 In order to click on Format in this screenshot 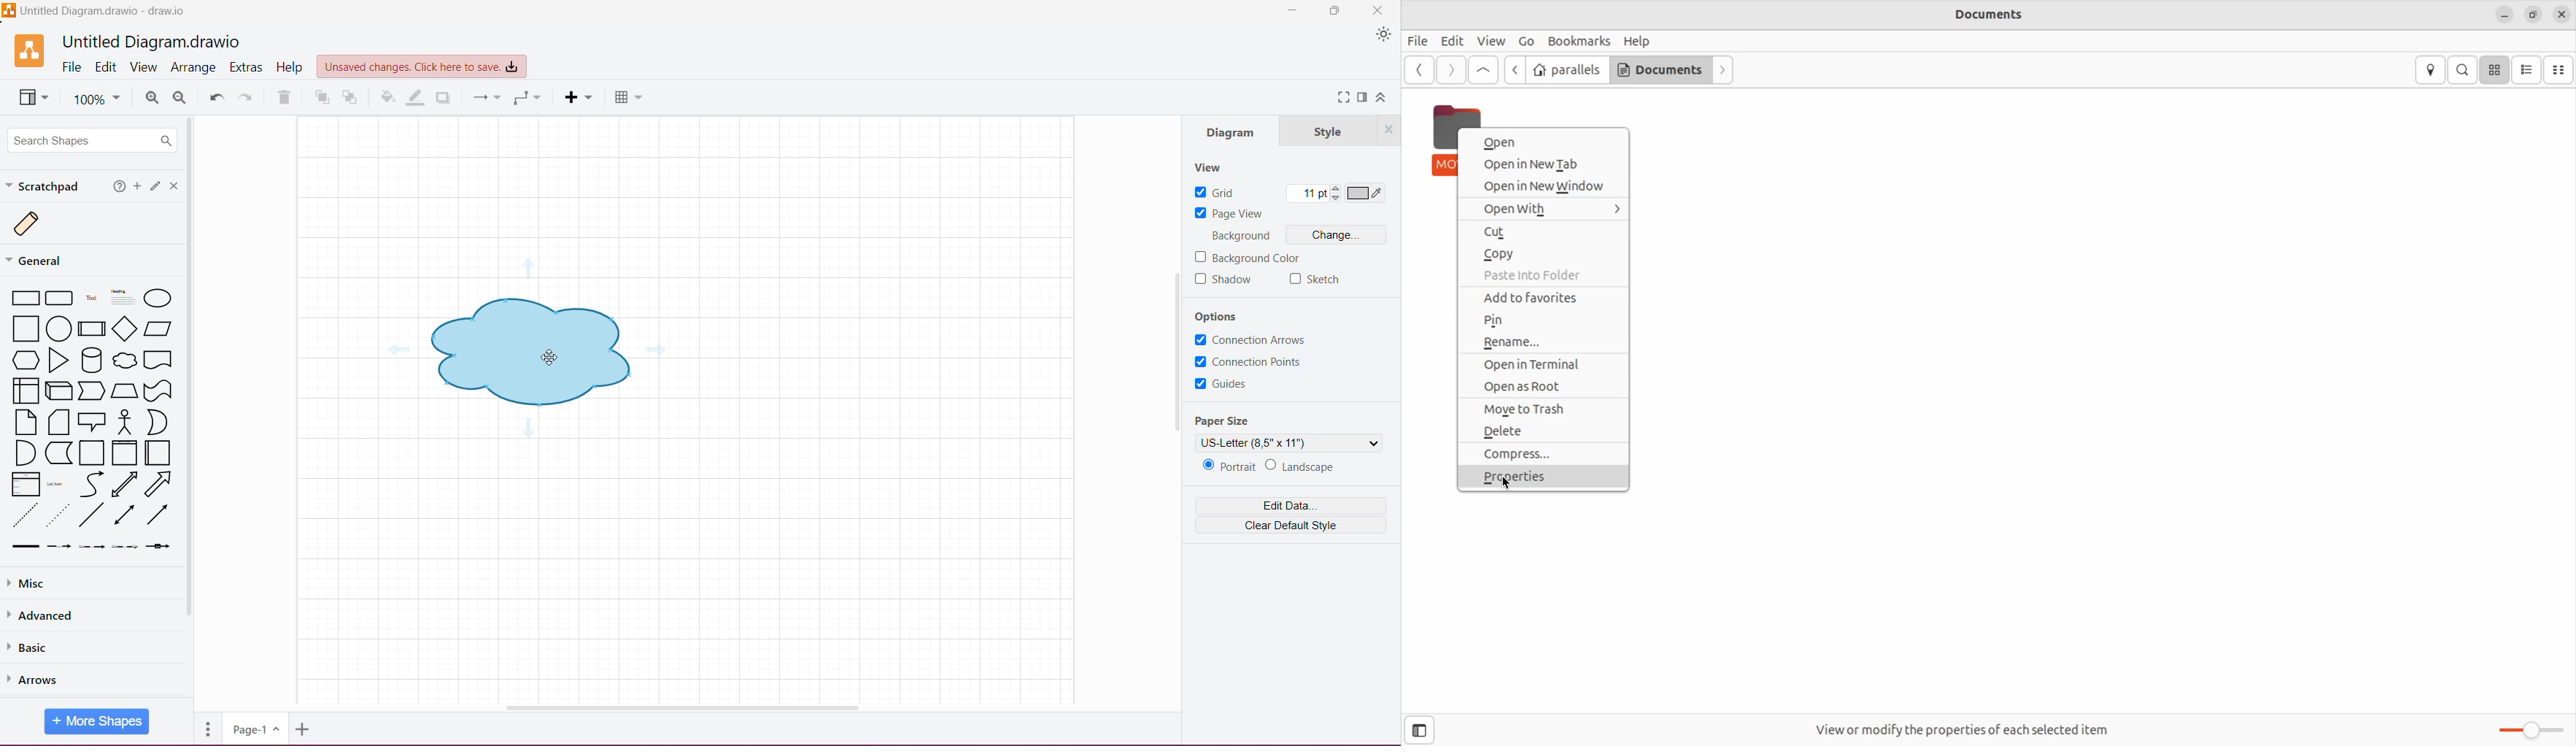, I will do `click(1362, 96)`.